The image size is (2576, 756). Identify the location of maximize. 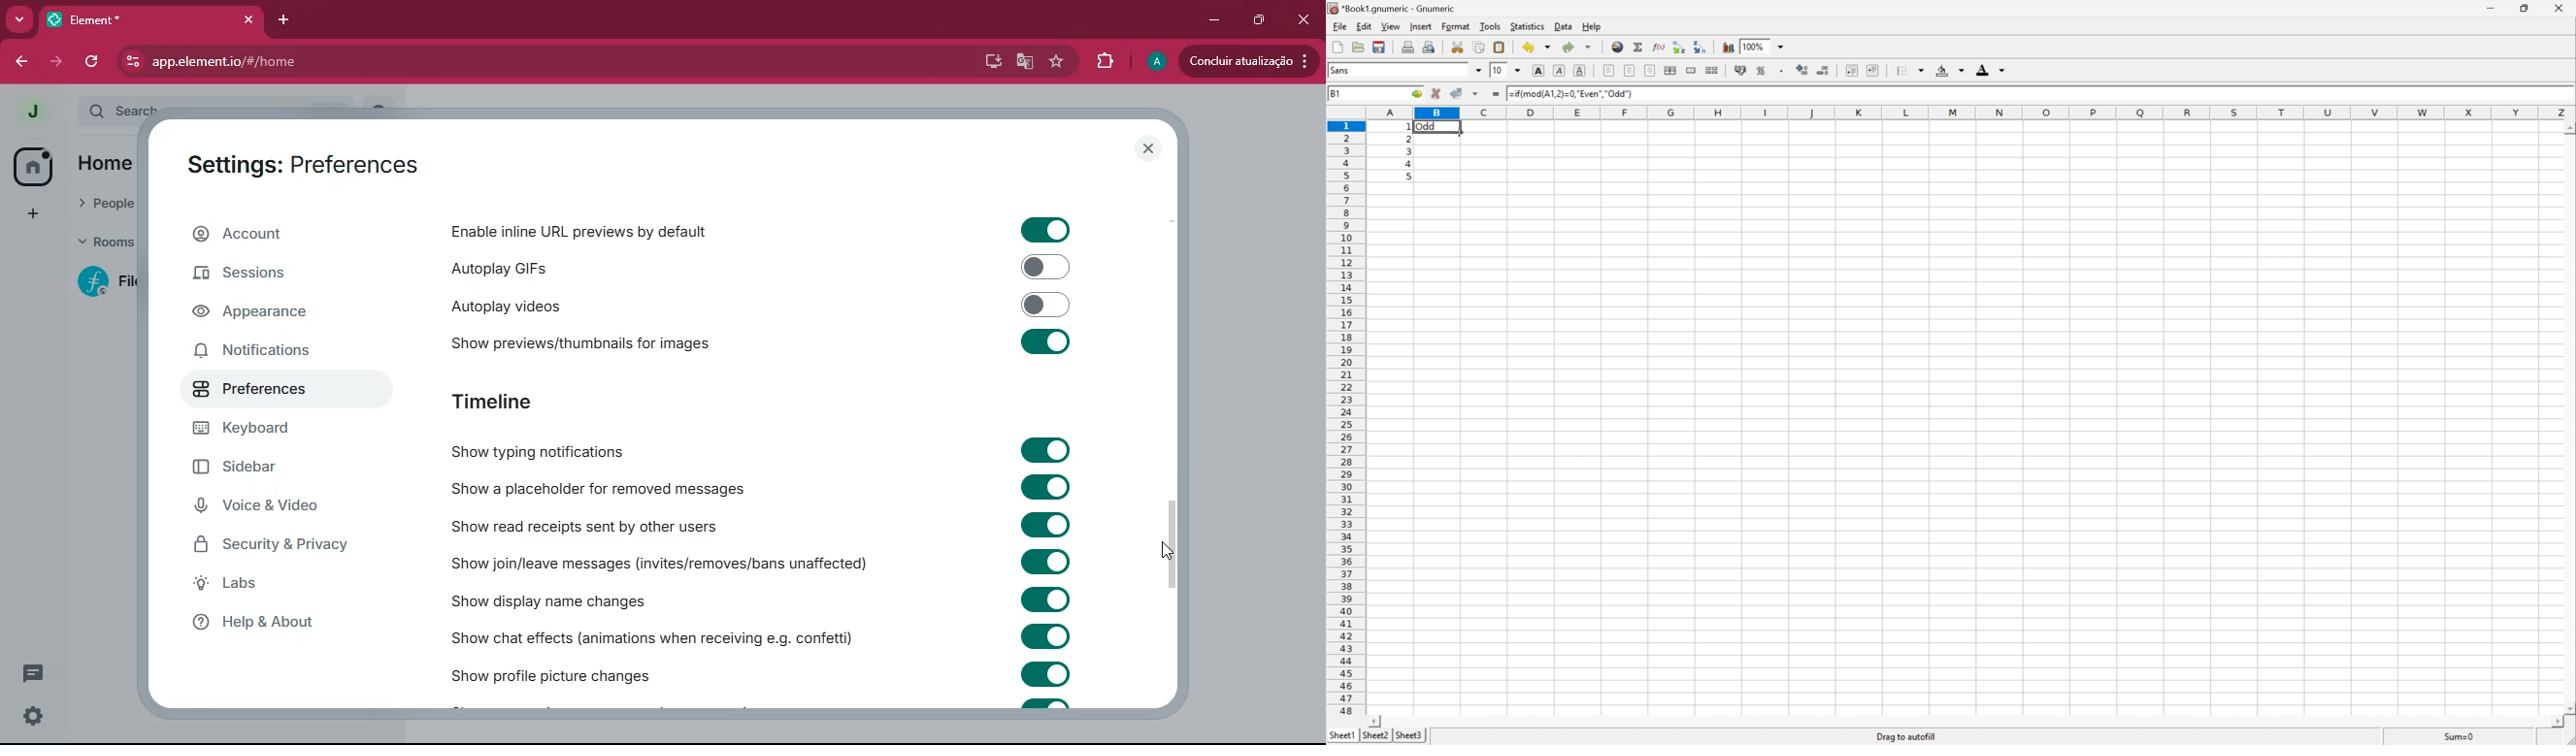
(1255, 20).